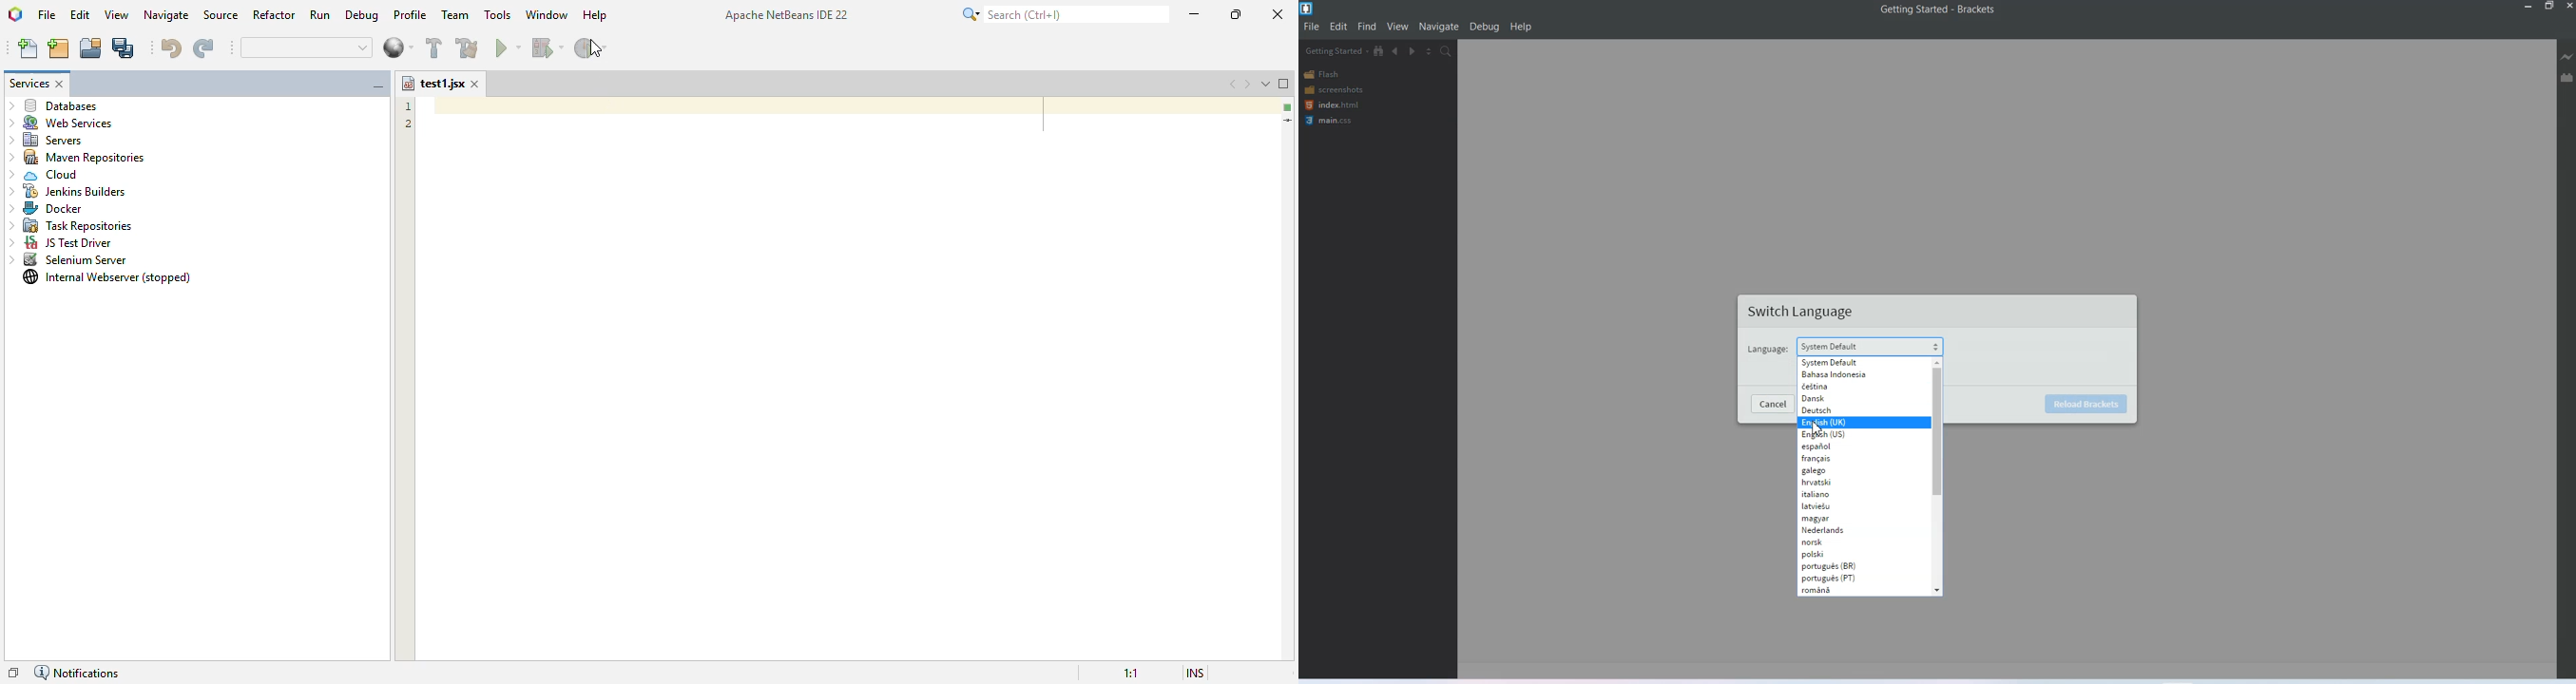 The width and height of the screenshot is (2576, 700). What do you see at coordinates (1379, 51) in the screenshot?
I see `Show in the file tree` at bounding box center [1379, 51].